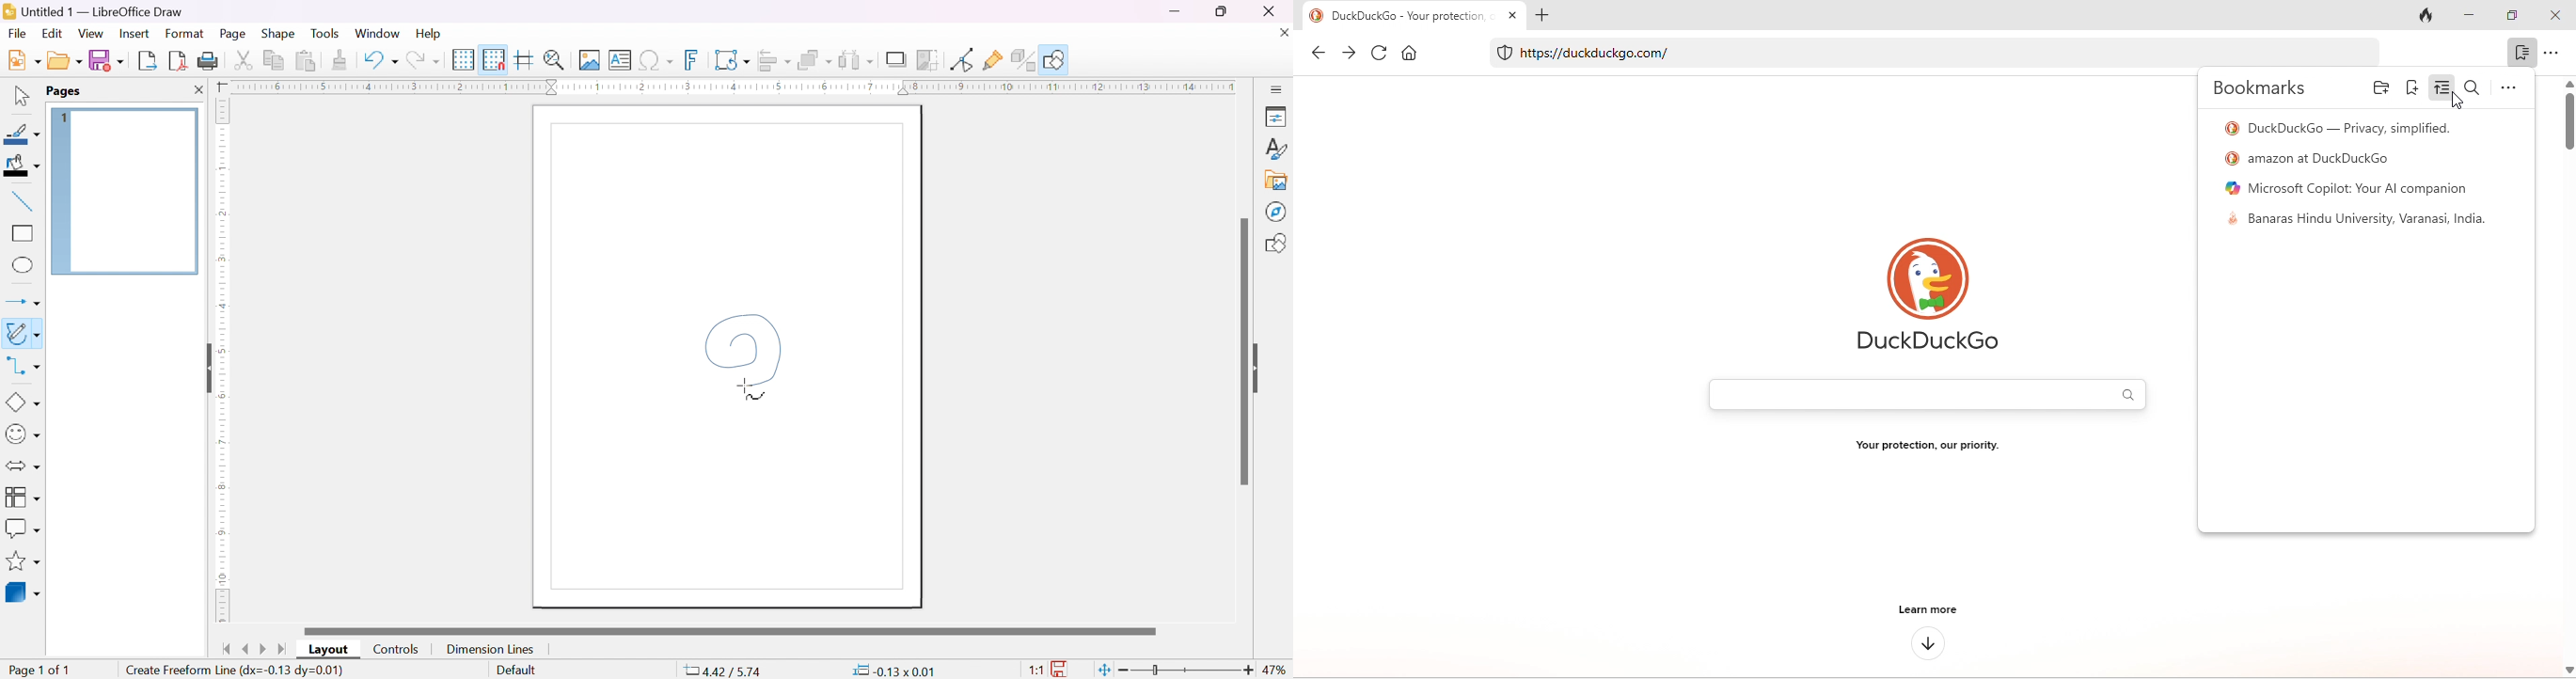 This screenshot has width=2576, height=700. Describe the element at coordinates (381, 60) in the screenshot. I see `undo` at that location.